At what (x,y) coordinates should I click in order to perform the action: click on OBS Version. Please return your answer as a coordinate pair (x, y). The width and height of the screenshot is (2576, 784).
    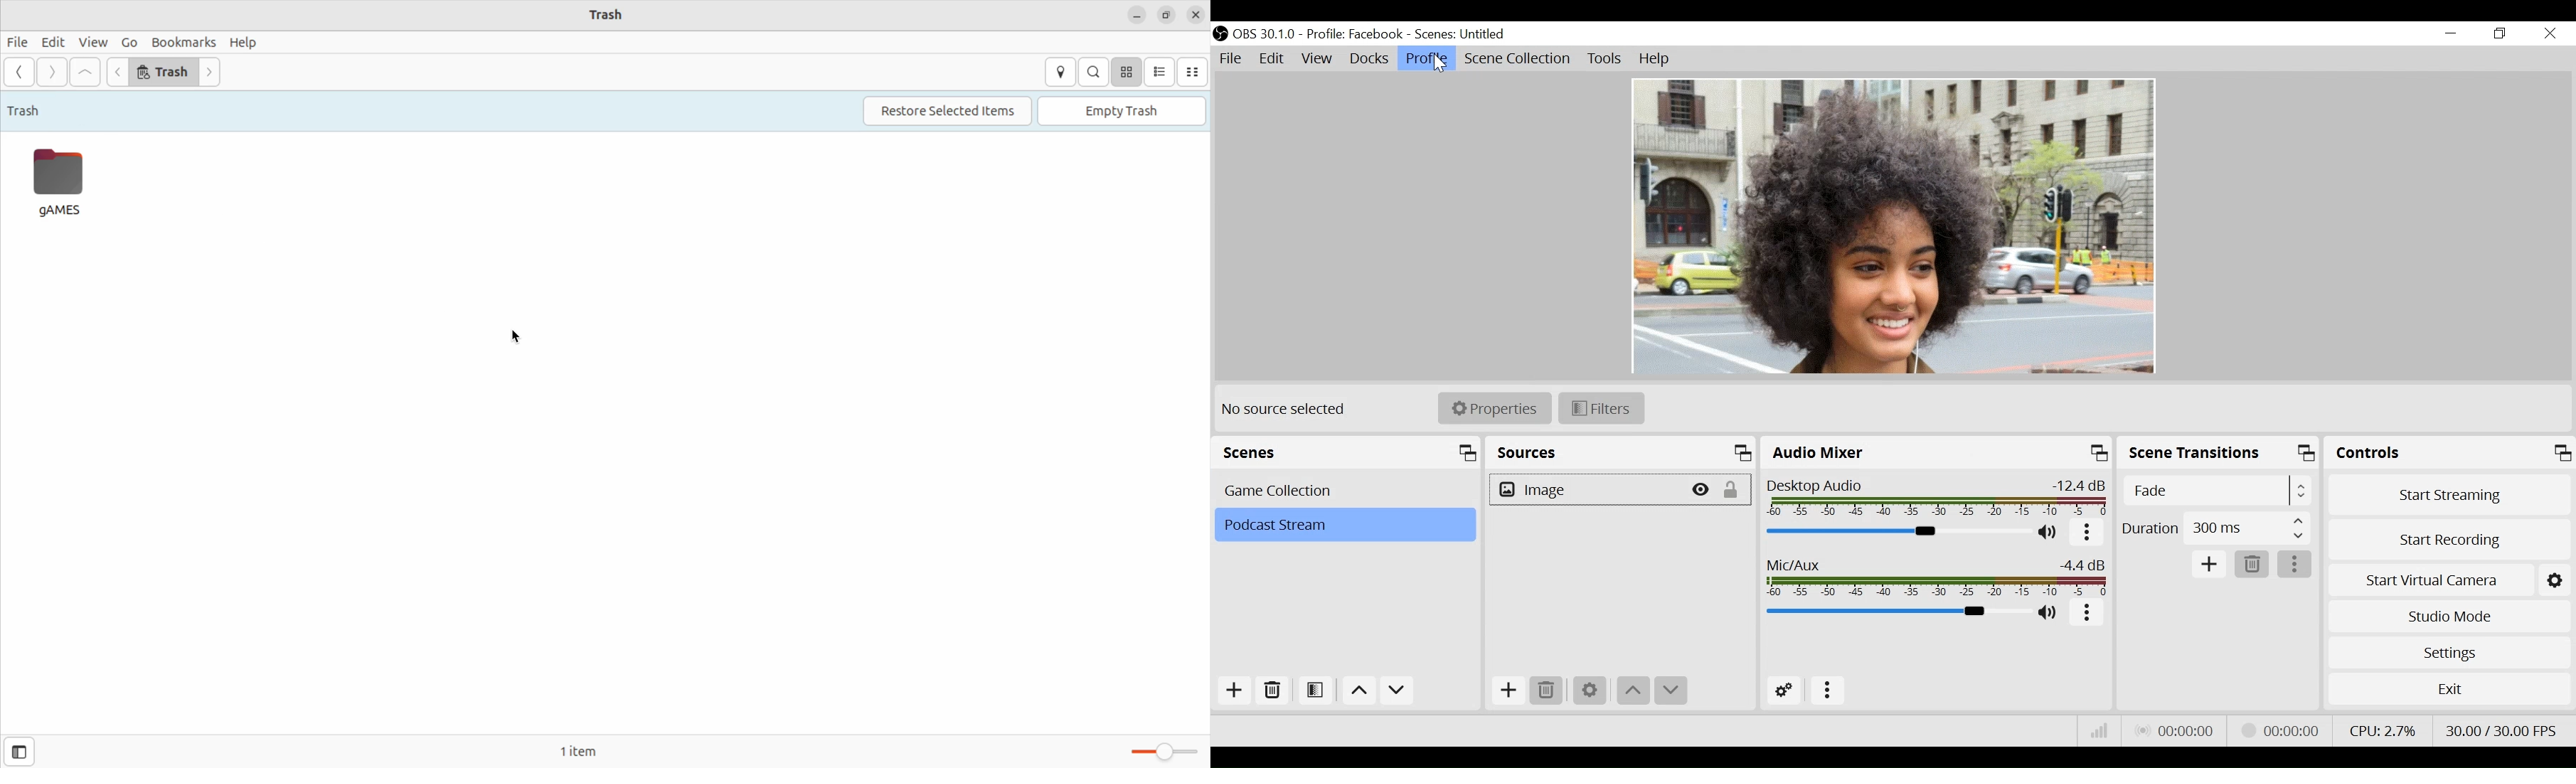
    Looking at the image, I should click on (1265, 35).